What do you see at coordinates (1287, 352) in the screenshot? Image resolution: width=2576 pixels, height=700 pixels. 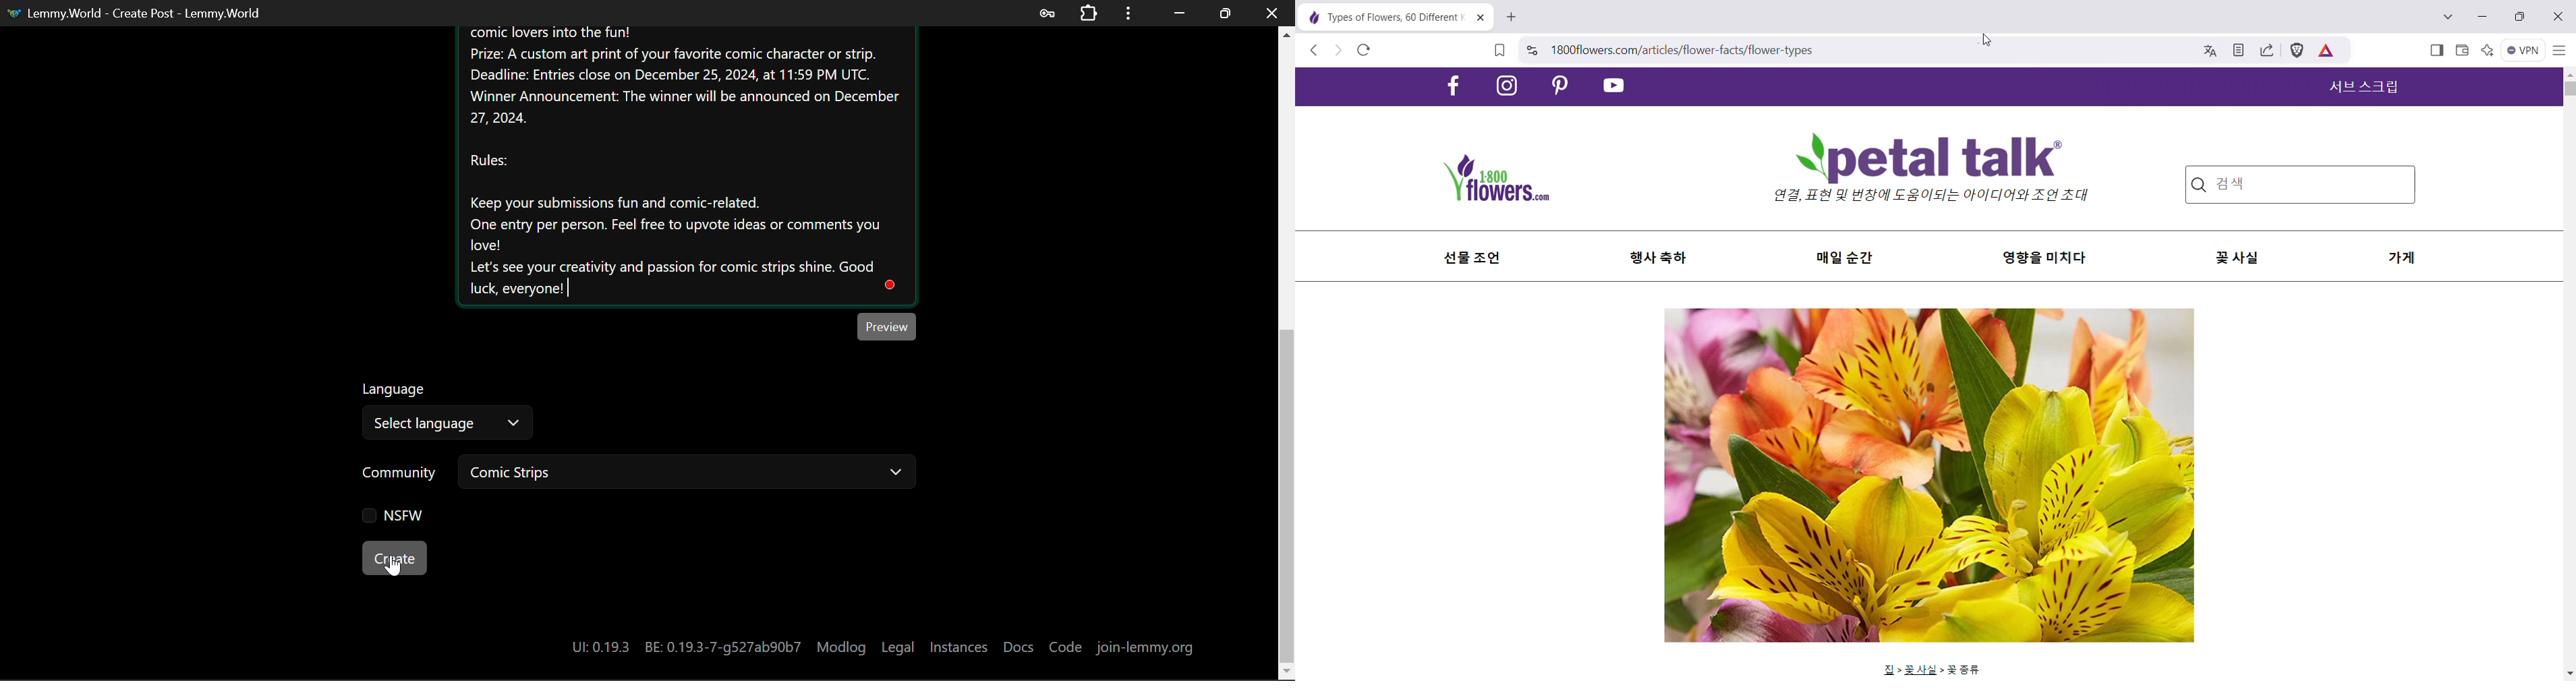 I see `Scroll Bar` at bounding box center [1287, 352].